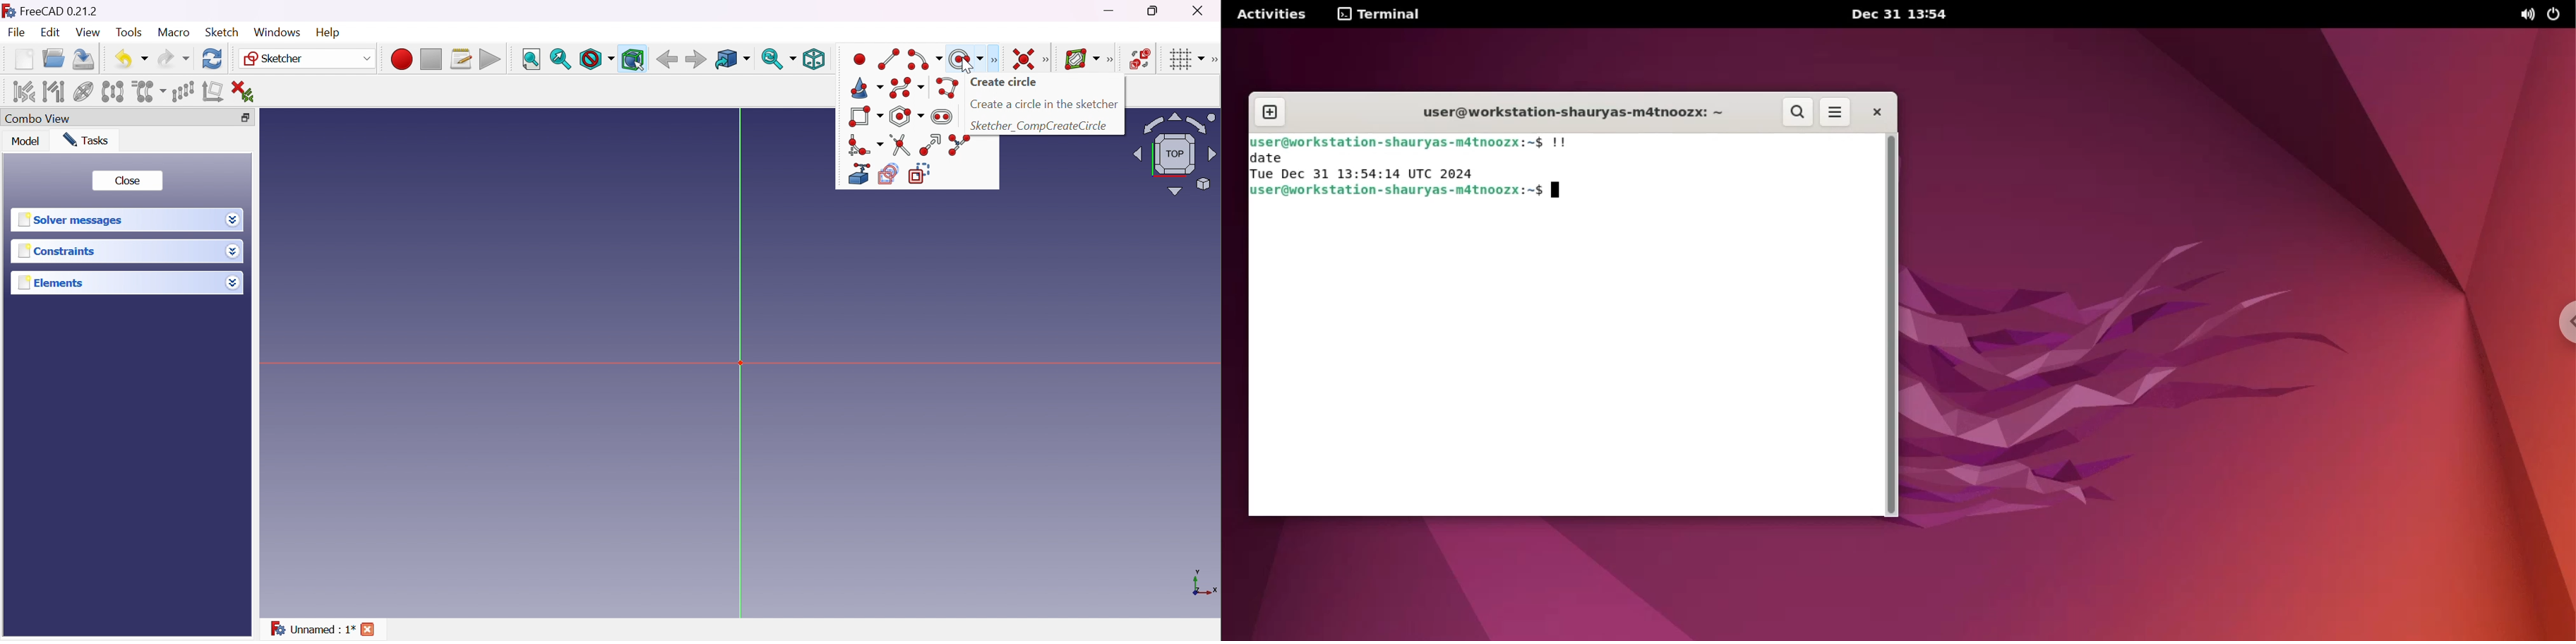 The height and width of the screenshot is (644, 2576). I want to click on Sketcher, so click(308, 59).